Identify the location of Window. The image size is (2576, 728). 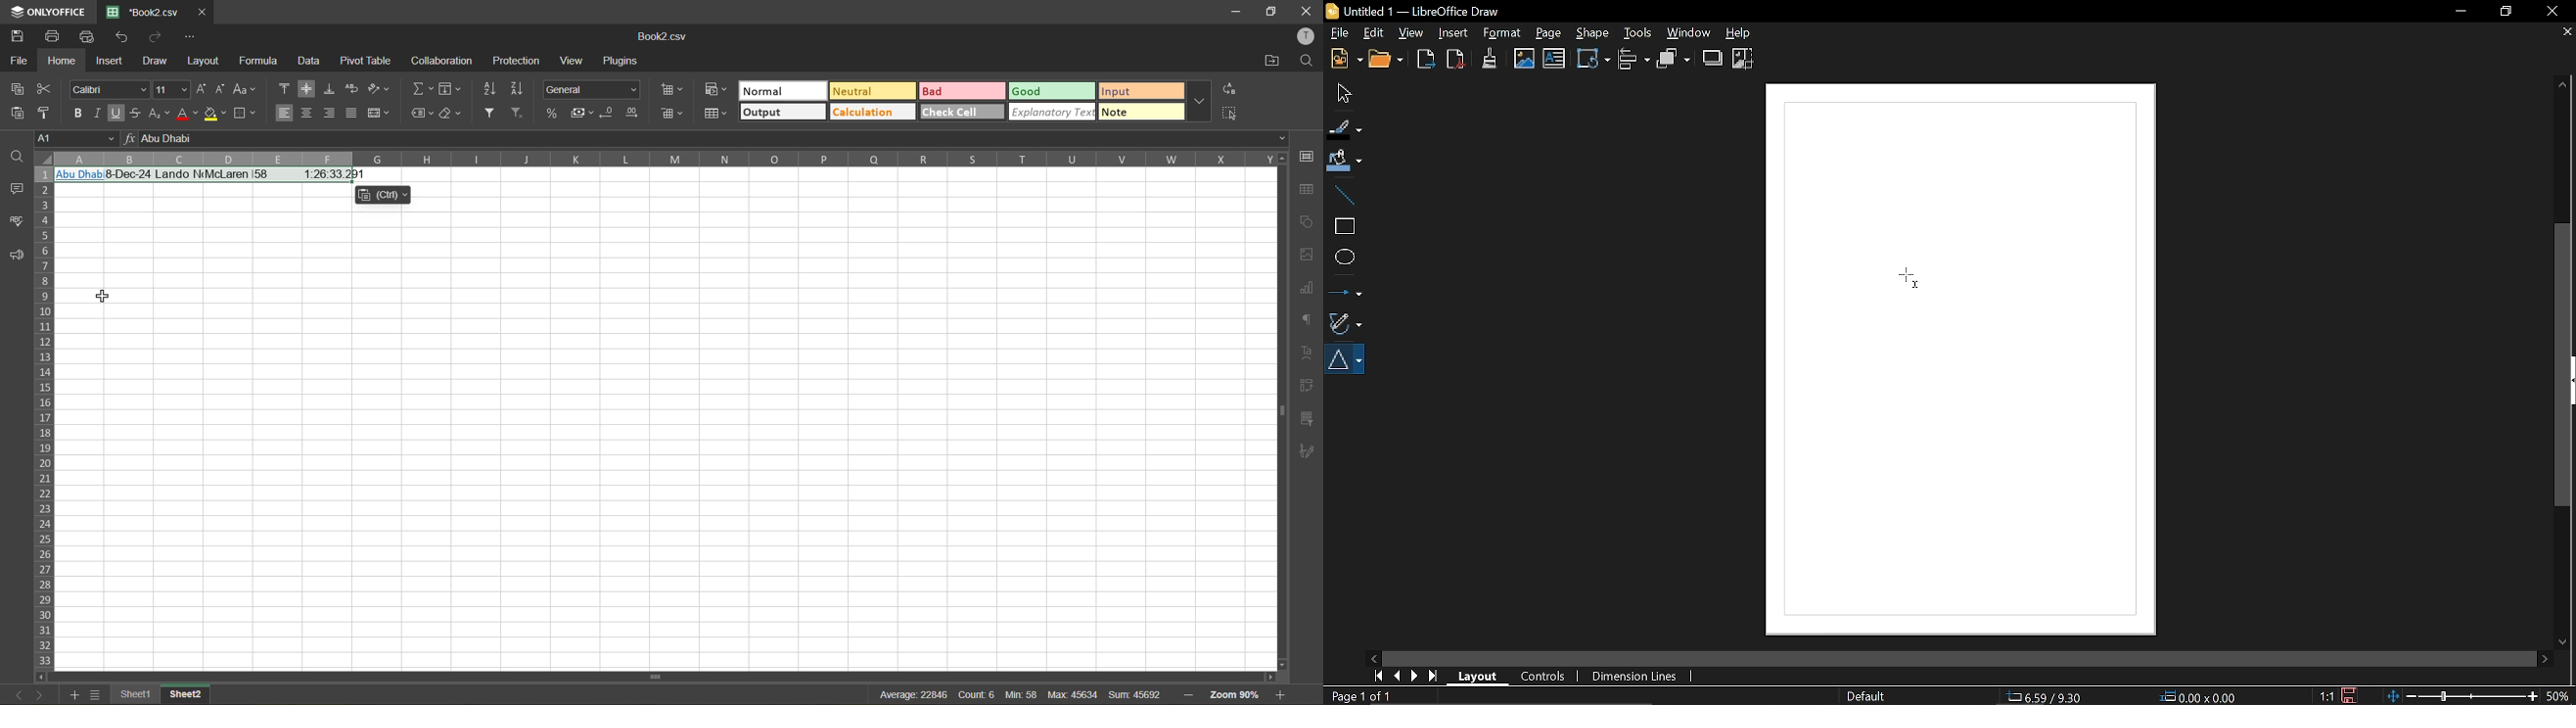
(1689, 32).